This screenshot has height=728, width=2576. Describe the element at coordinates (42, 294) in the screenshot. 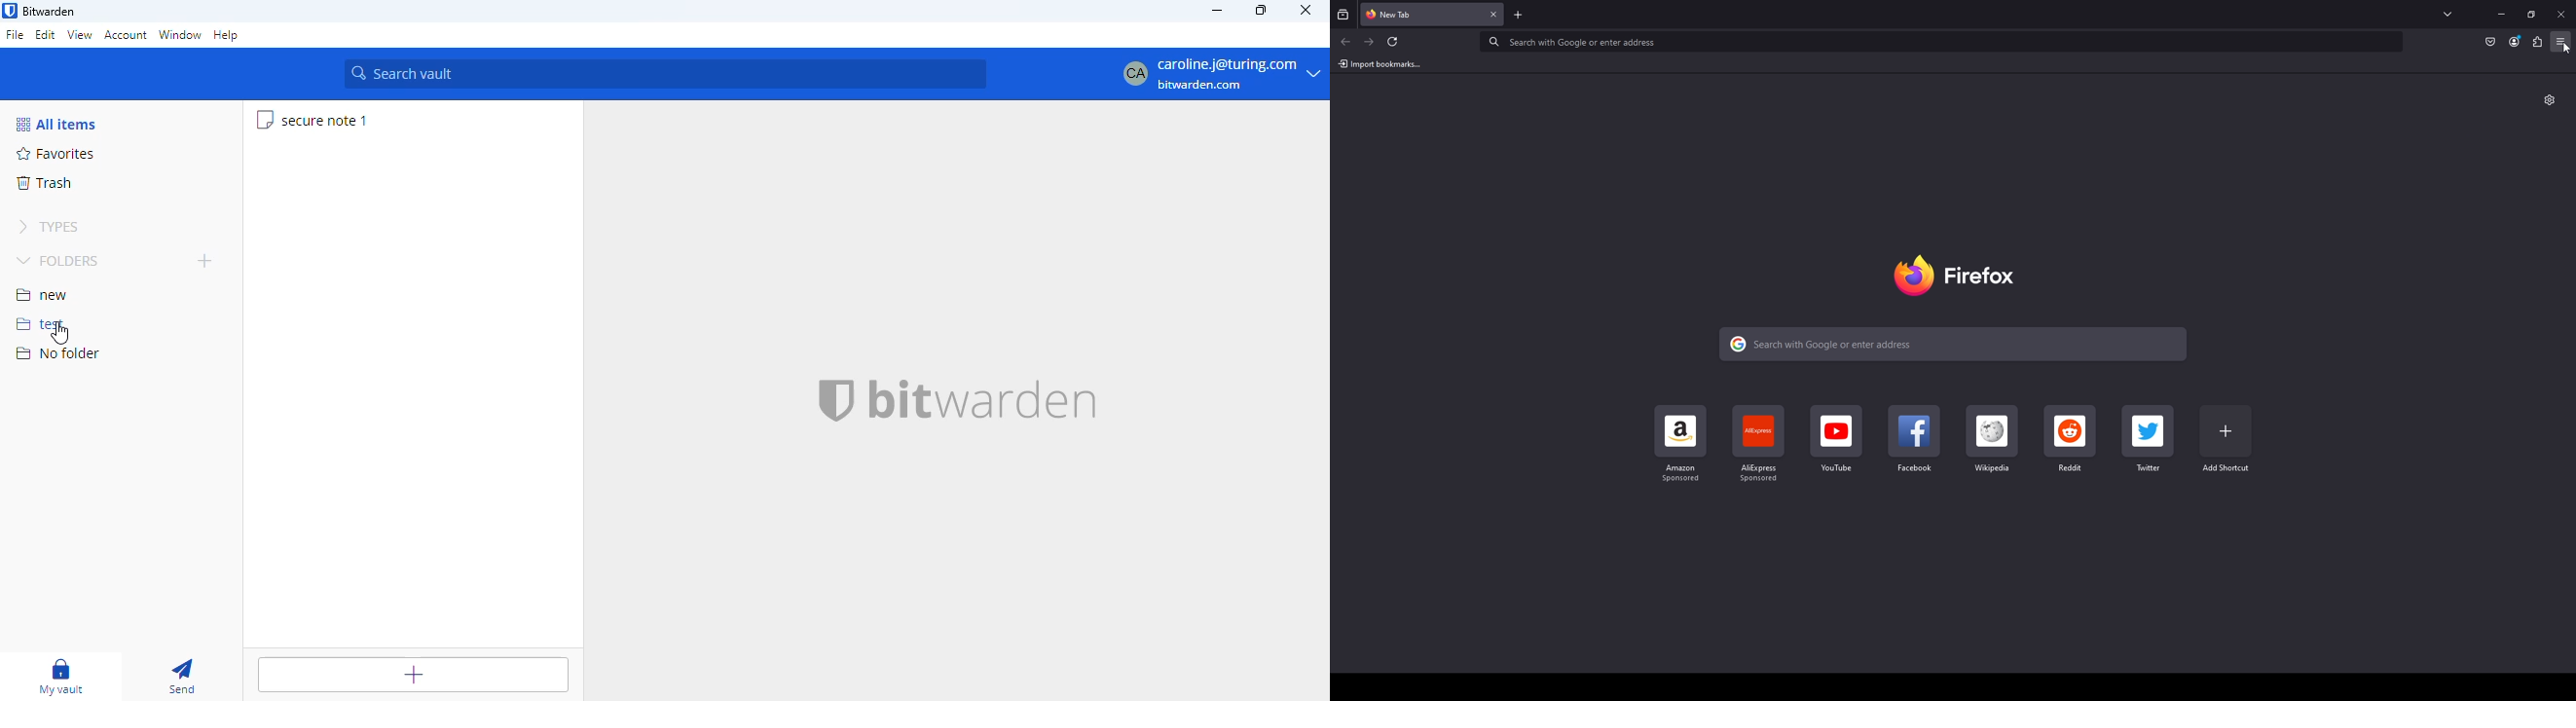

I see `new` at that location.